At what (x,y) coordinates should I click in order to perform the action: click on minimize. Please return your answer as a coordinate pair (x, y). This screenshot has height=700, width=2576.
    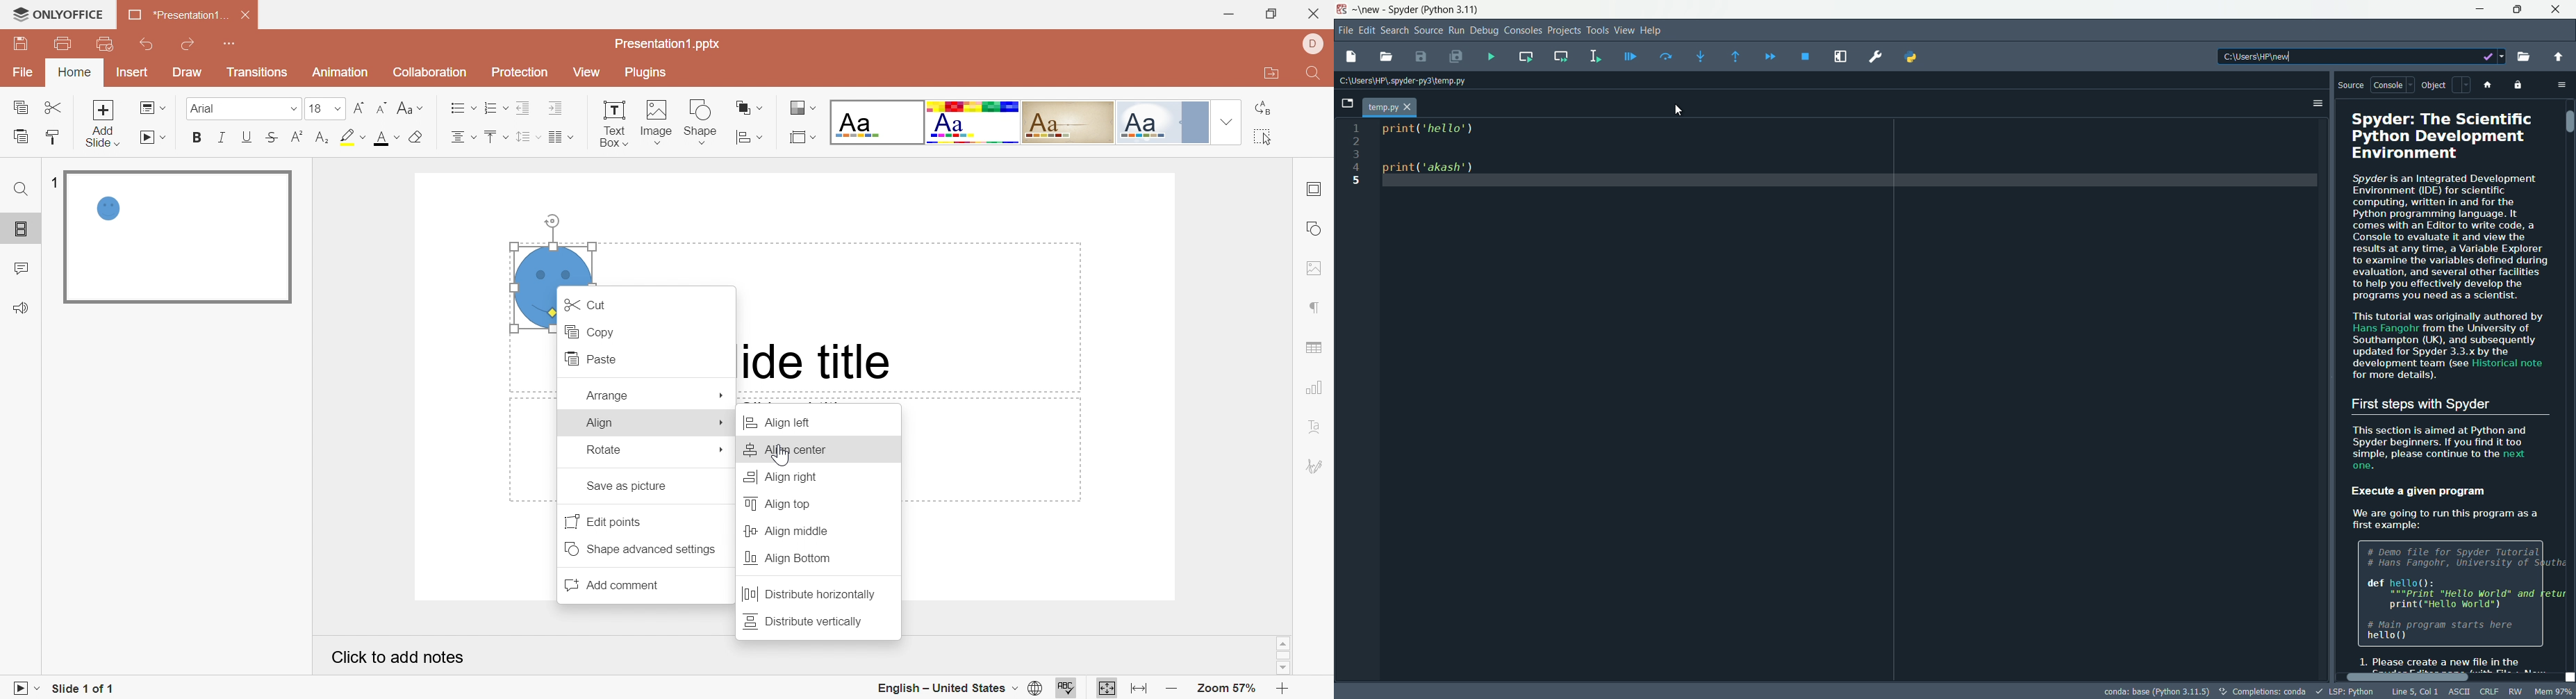
    Looking at the image, I should click on (2476, 10).